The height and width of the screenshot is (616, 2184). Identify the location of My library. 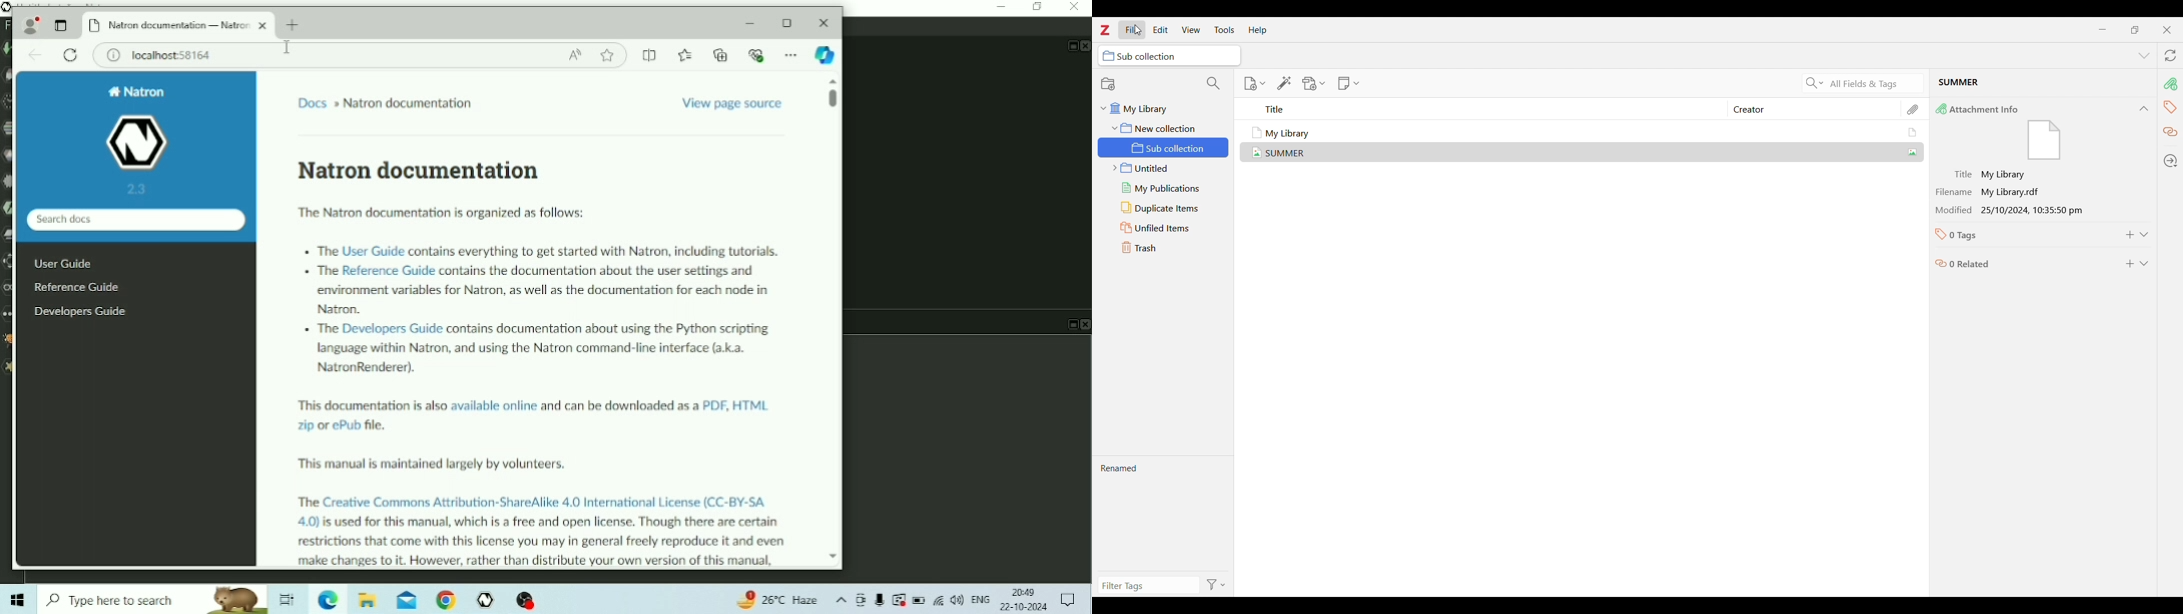
(1157, 109).